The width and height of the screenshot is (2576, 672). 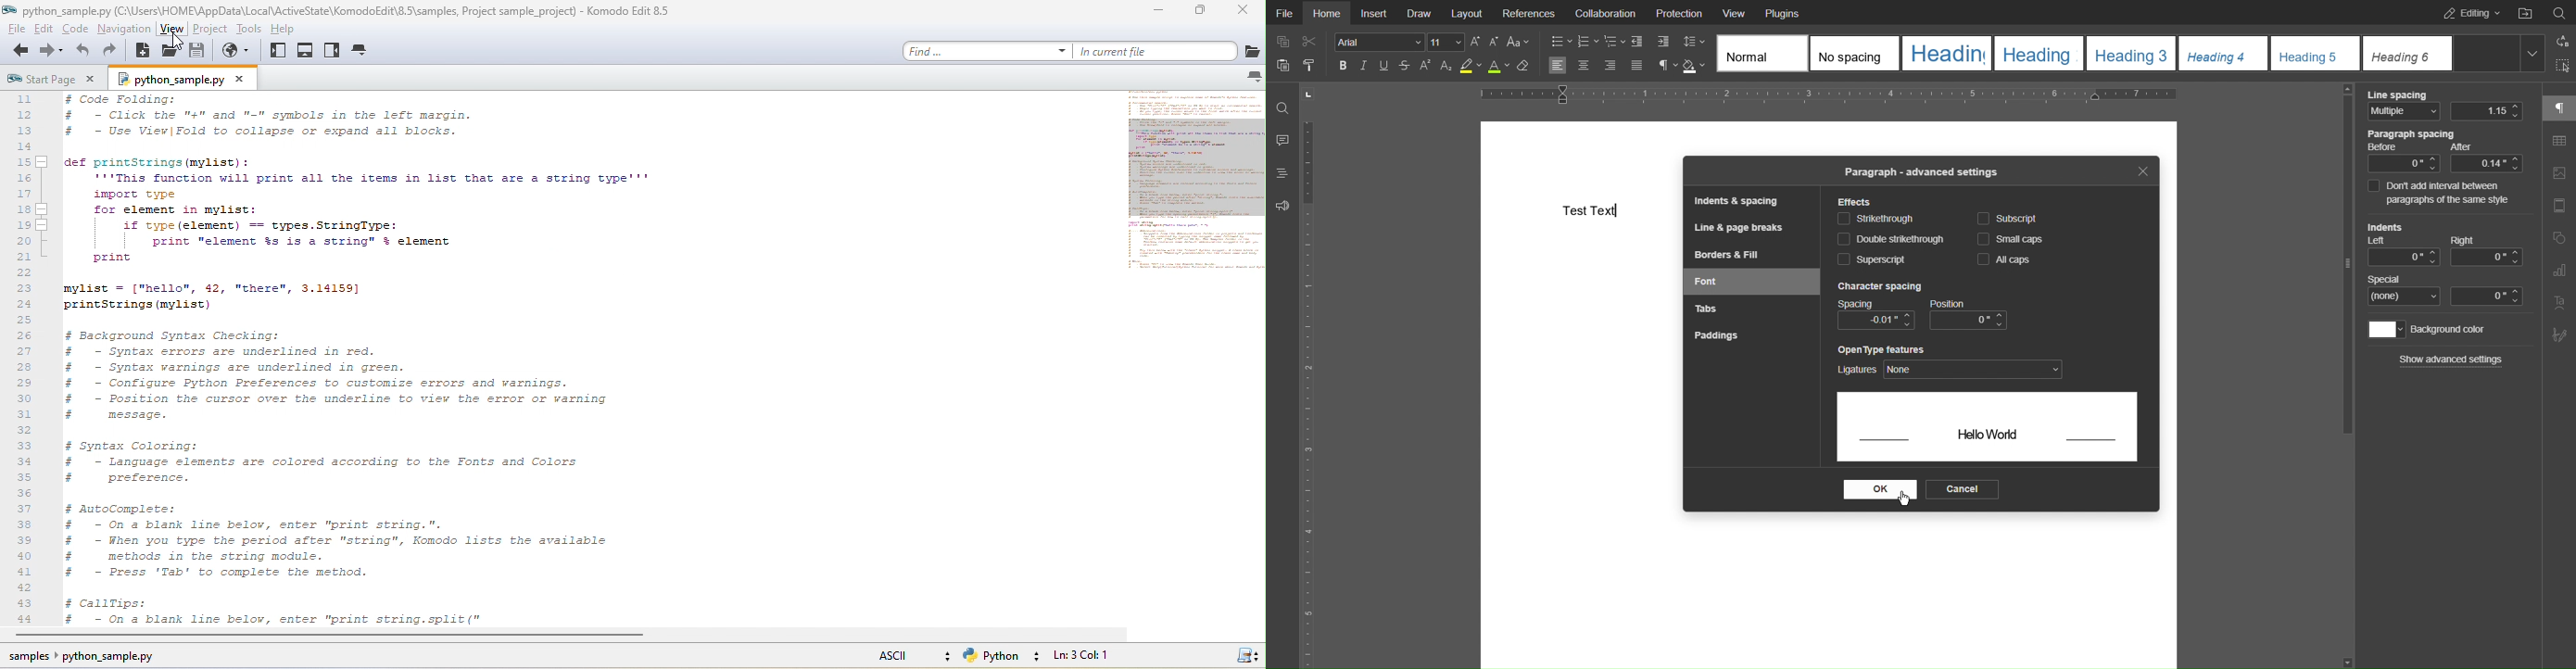 I want to click on Indents, so click(x=2443, y=244).